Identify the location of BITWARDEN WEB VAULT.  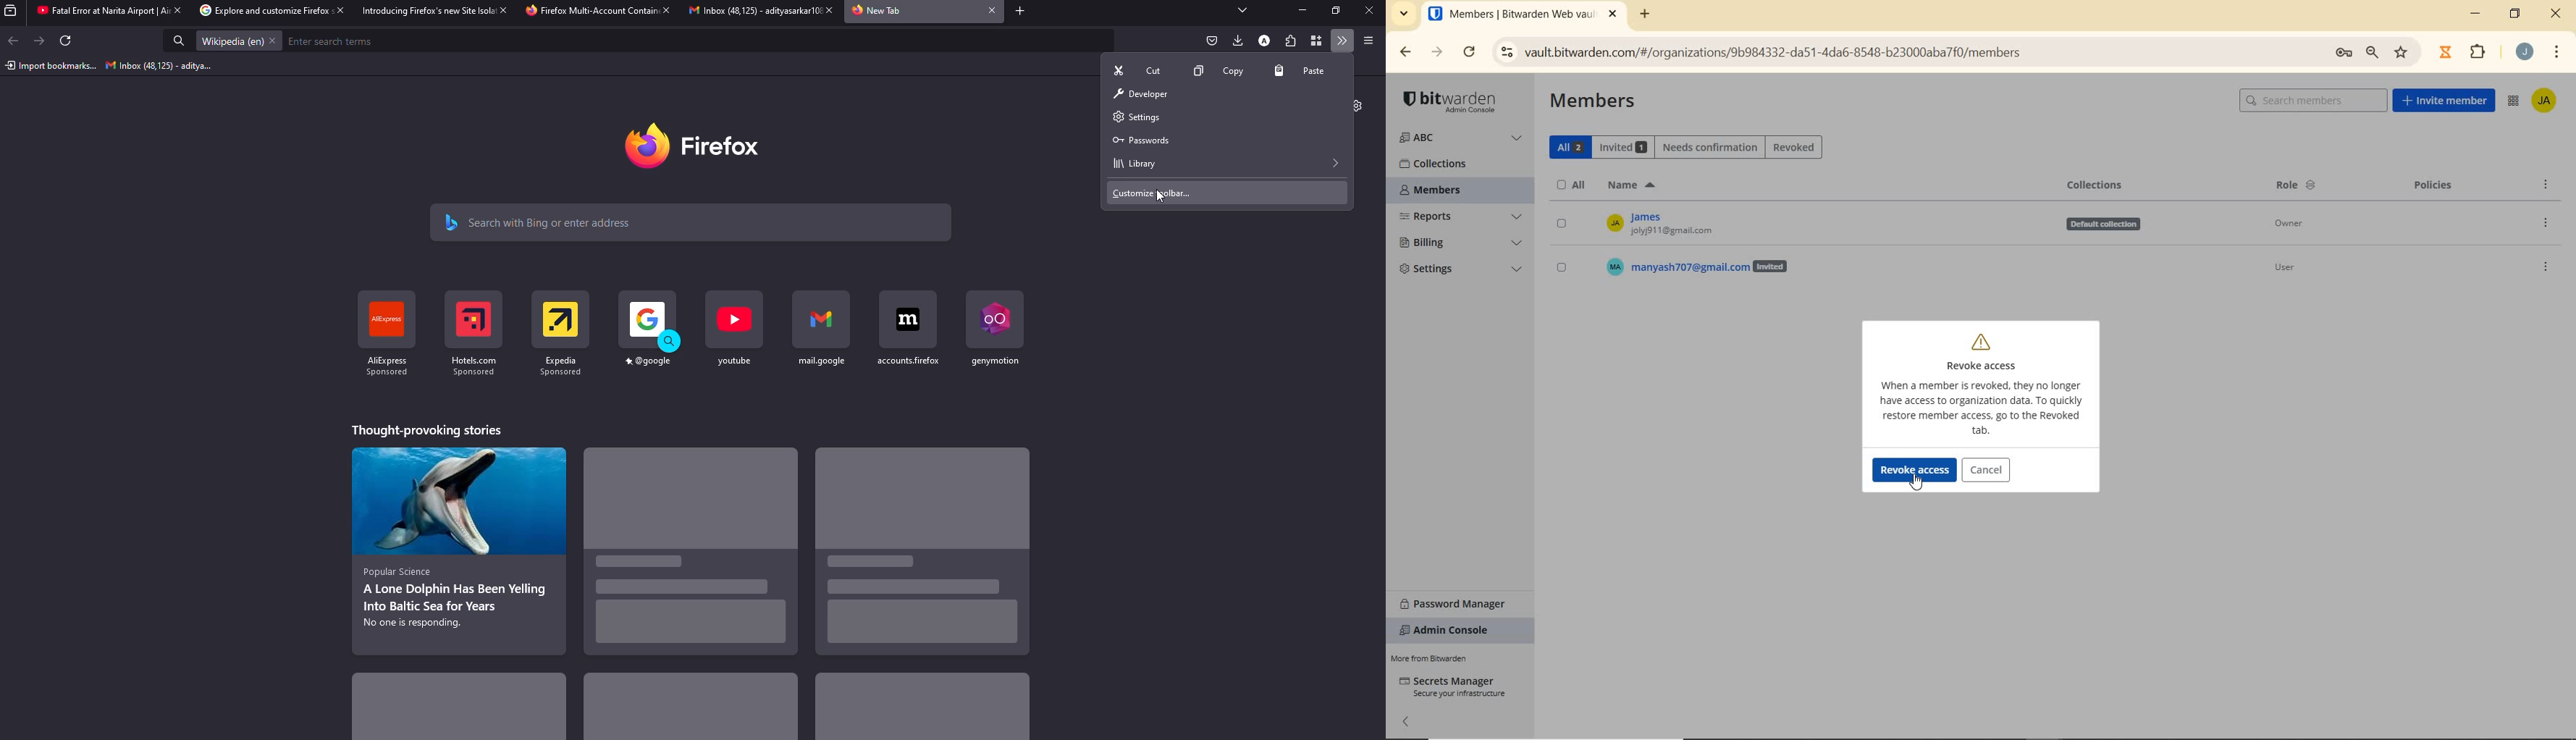
(1525, 16).